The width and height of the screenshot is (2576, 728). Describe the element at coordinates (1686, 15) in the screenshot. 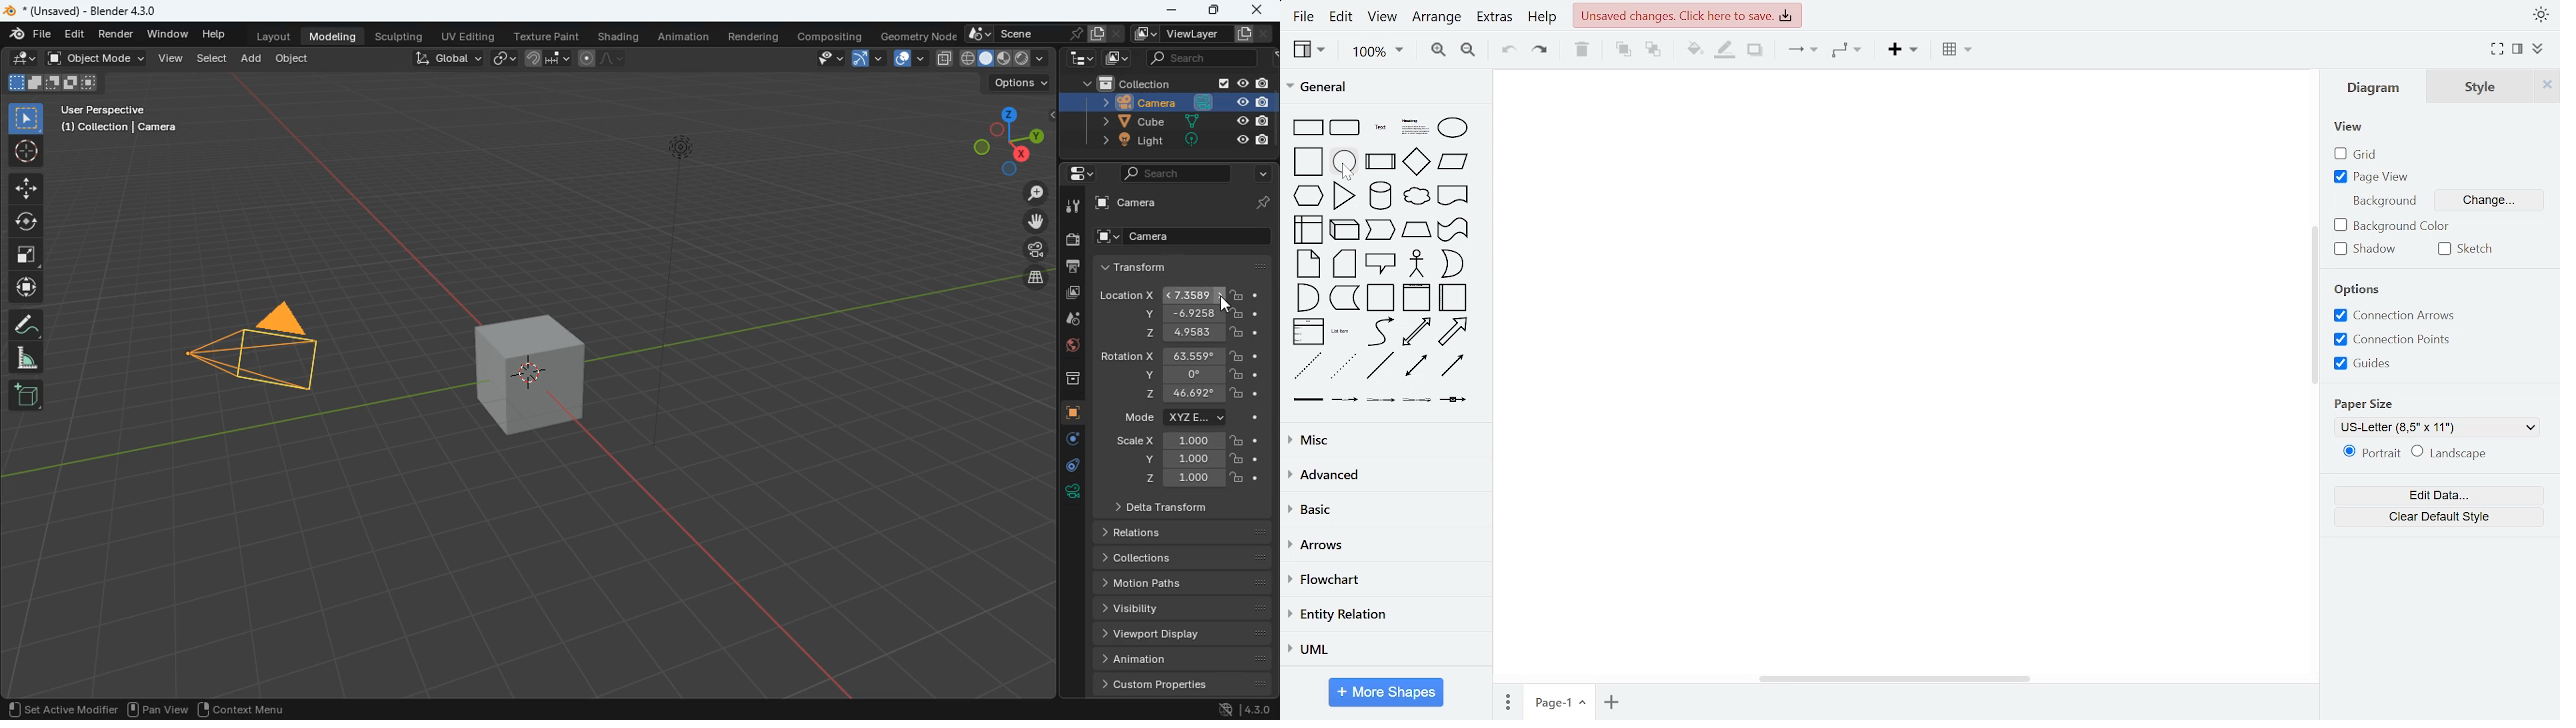

I see `unsaved changes. Click here to save` at that location.